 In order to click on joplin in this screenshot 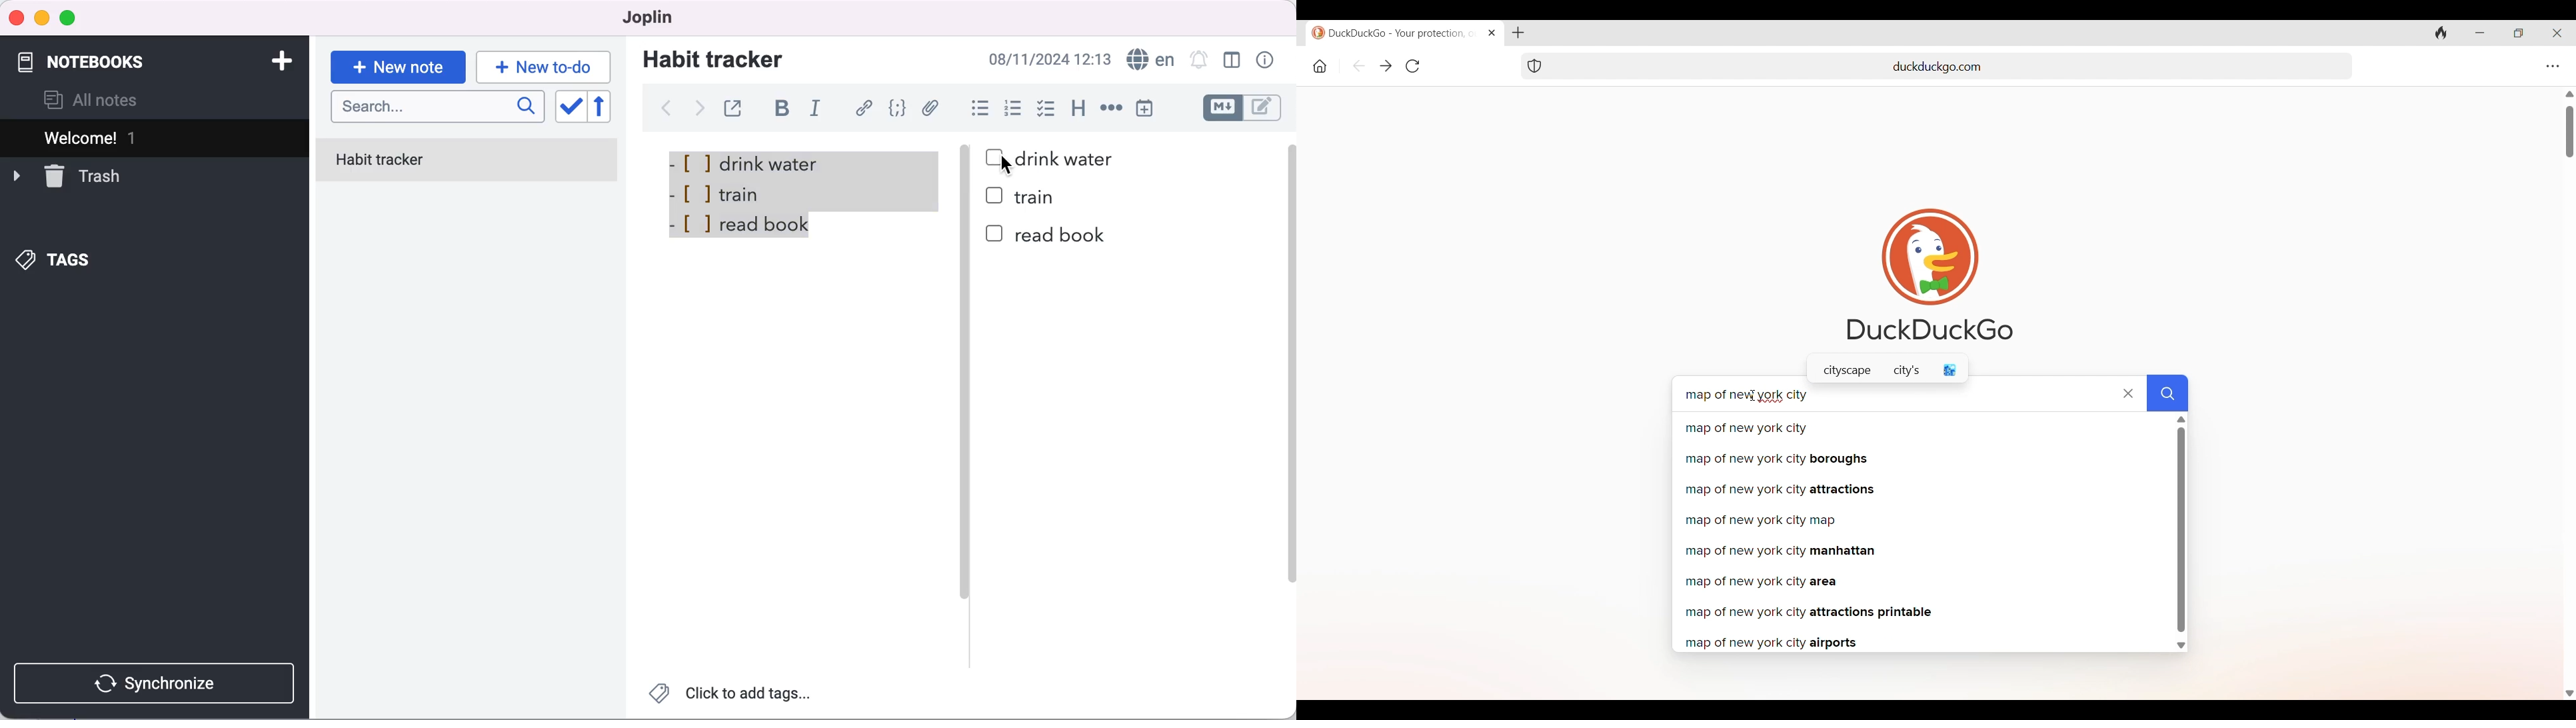, I will do `click(643, 16)`.